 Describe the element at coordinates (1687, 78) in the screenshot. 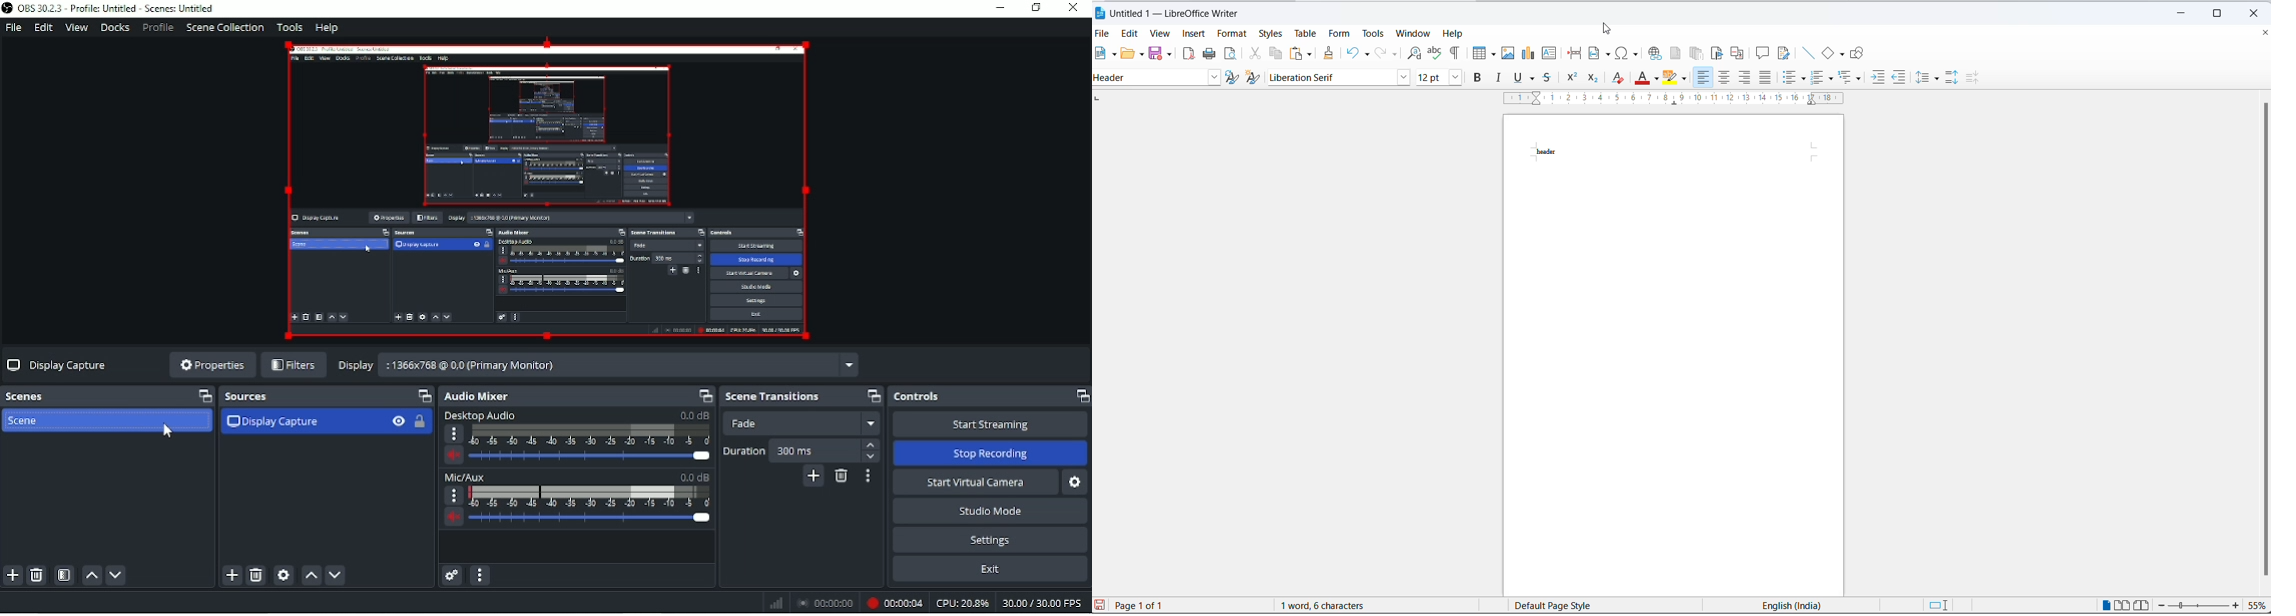

I see `character highlighting options` at that location.